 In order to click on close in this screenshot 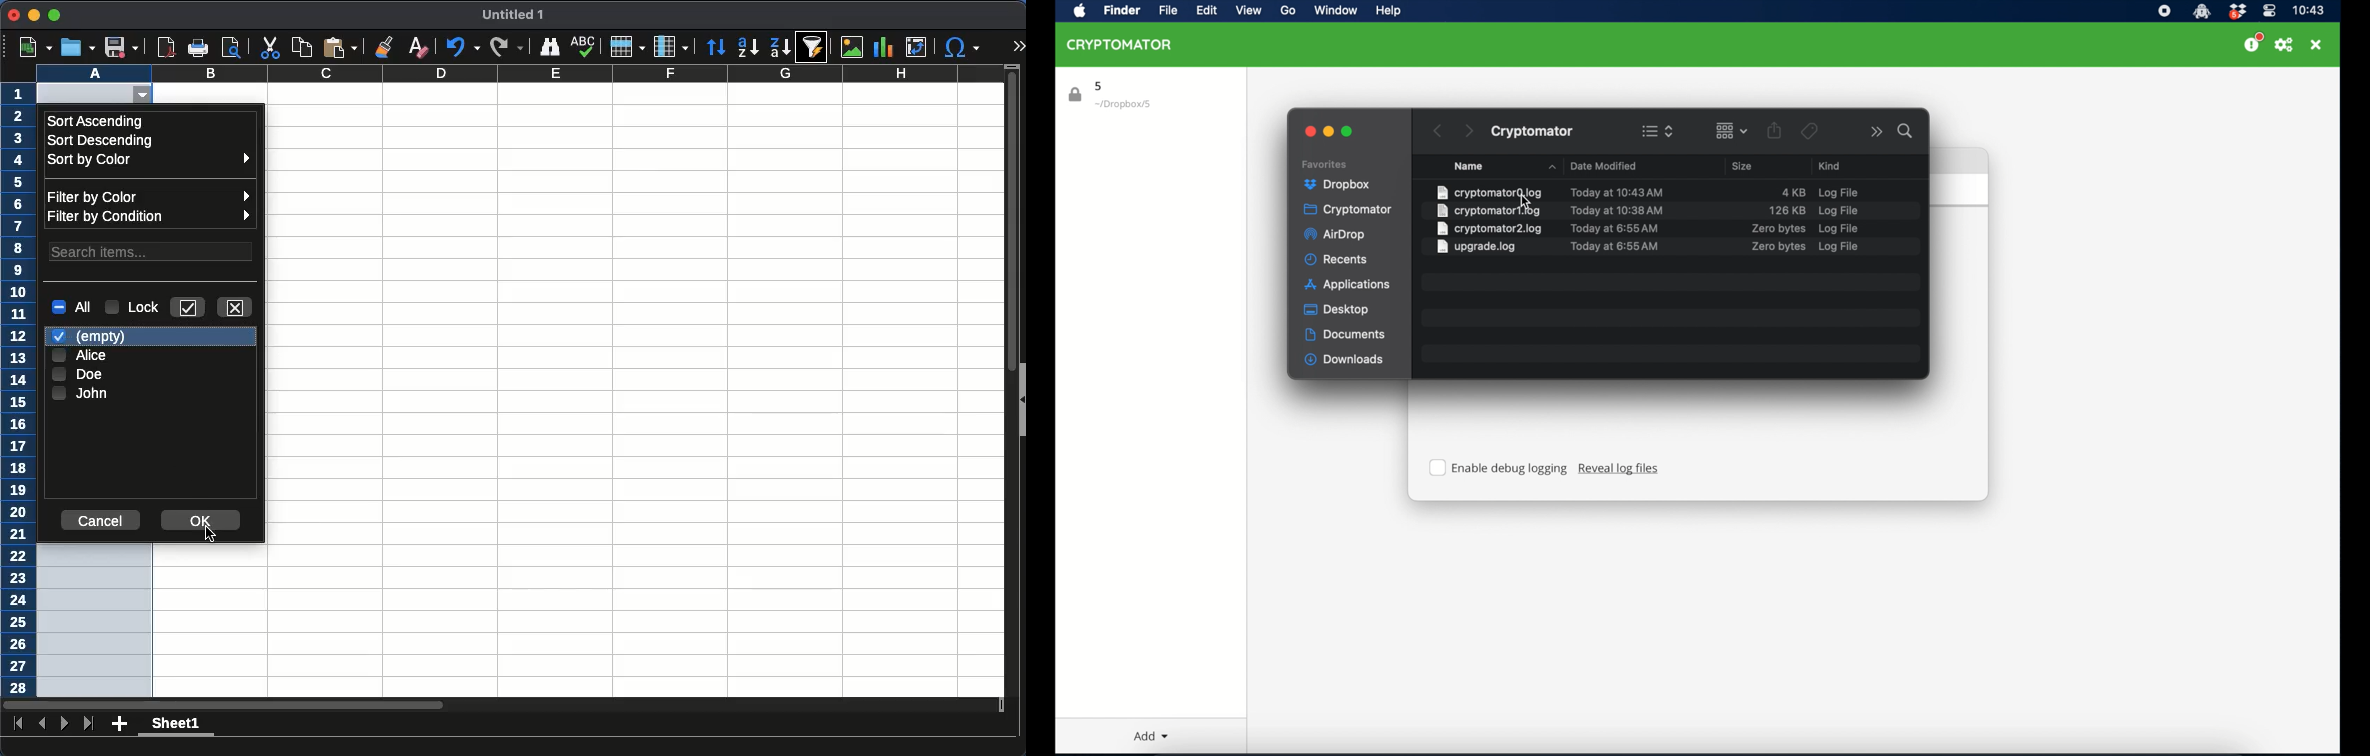, I will do `click(14, 15)`.